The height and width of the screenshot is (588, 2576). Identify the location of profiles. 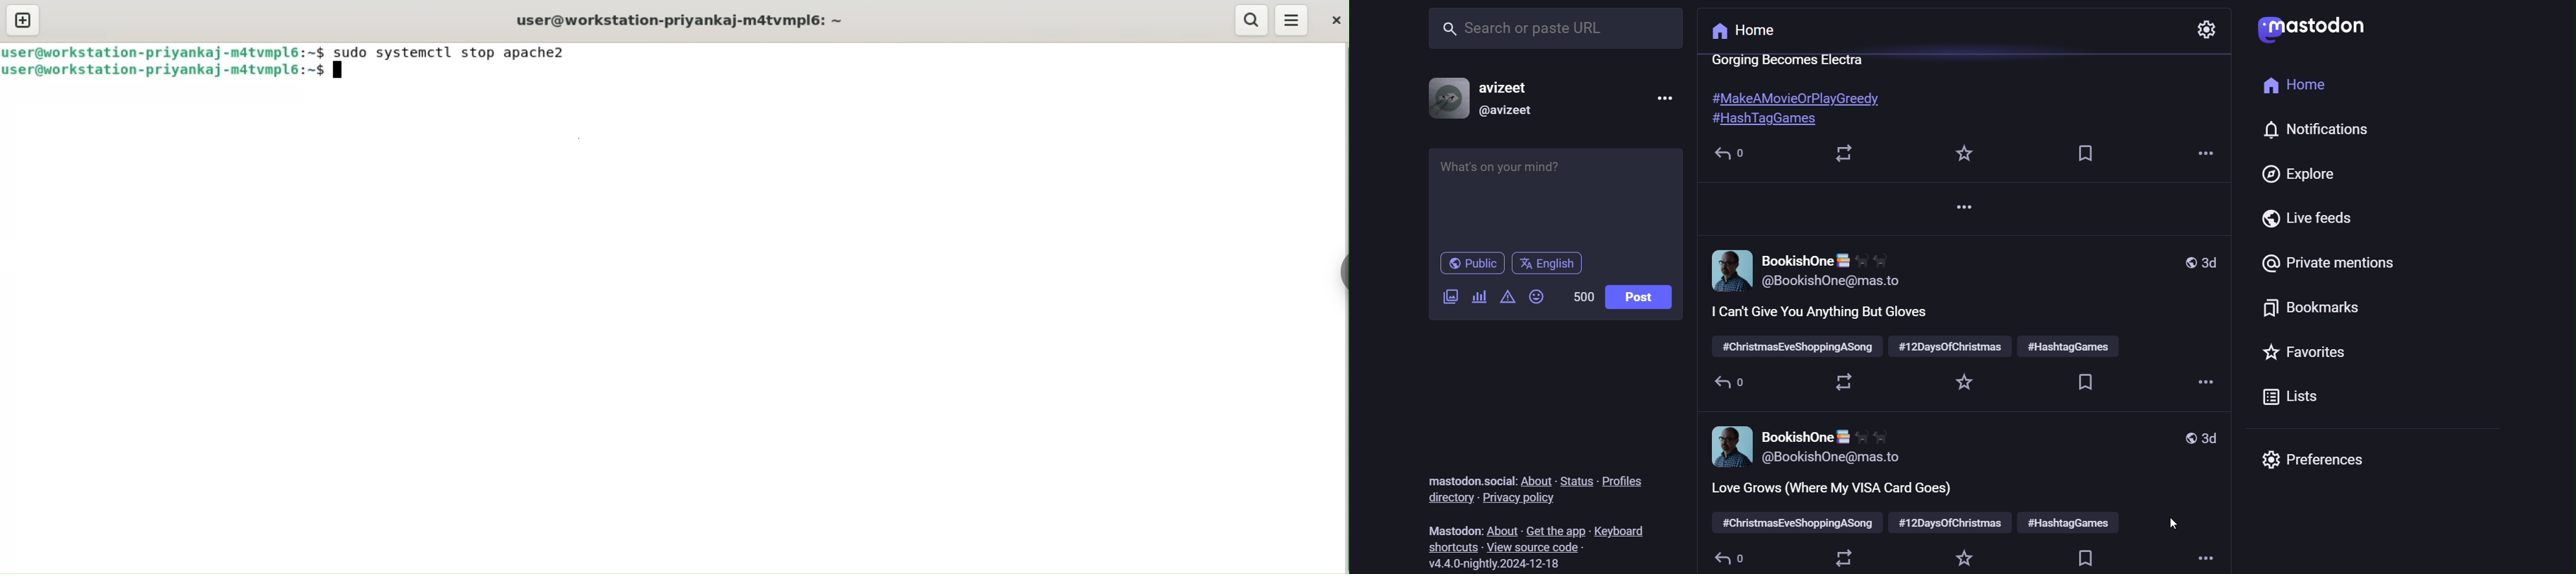
(1626, 481).